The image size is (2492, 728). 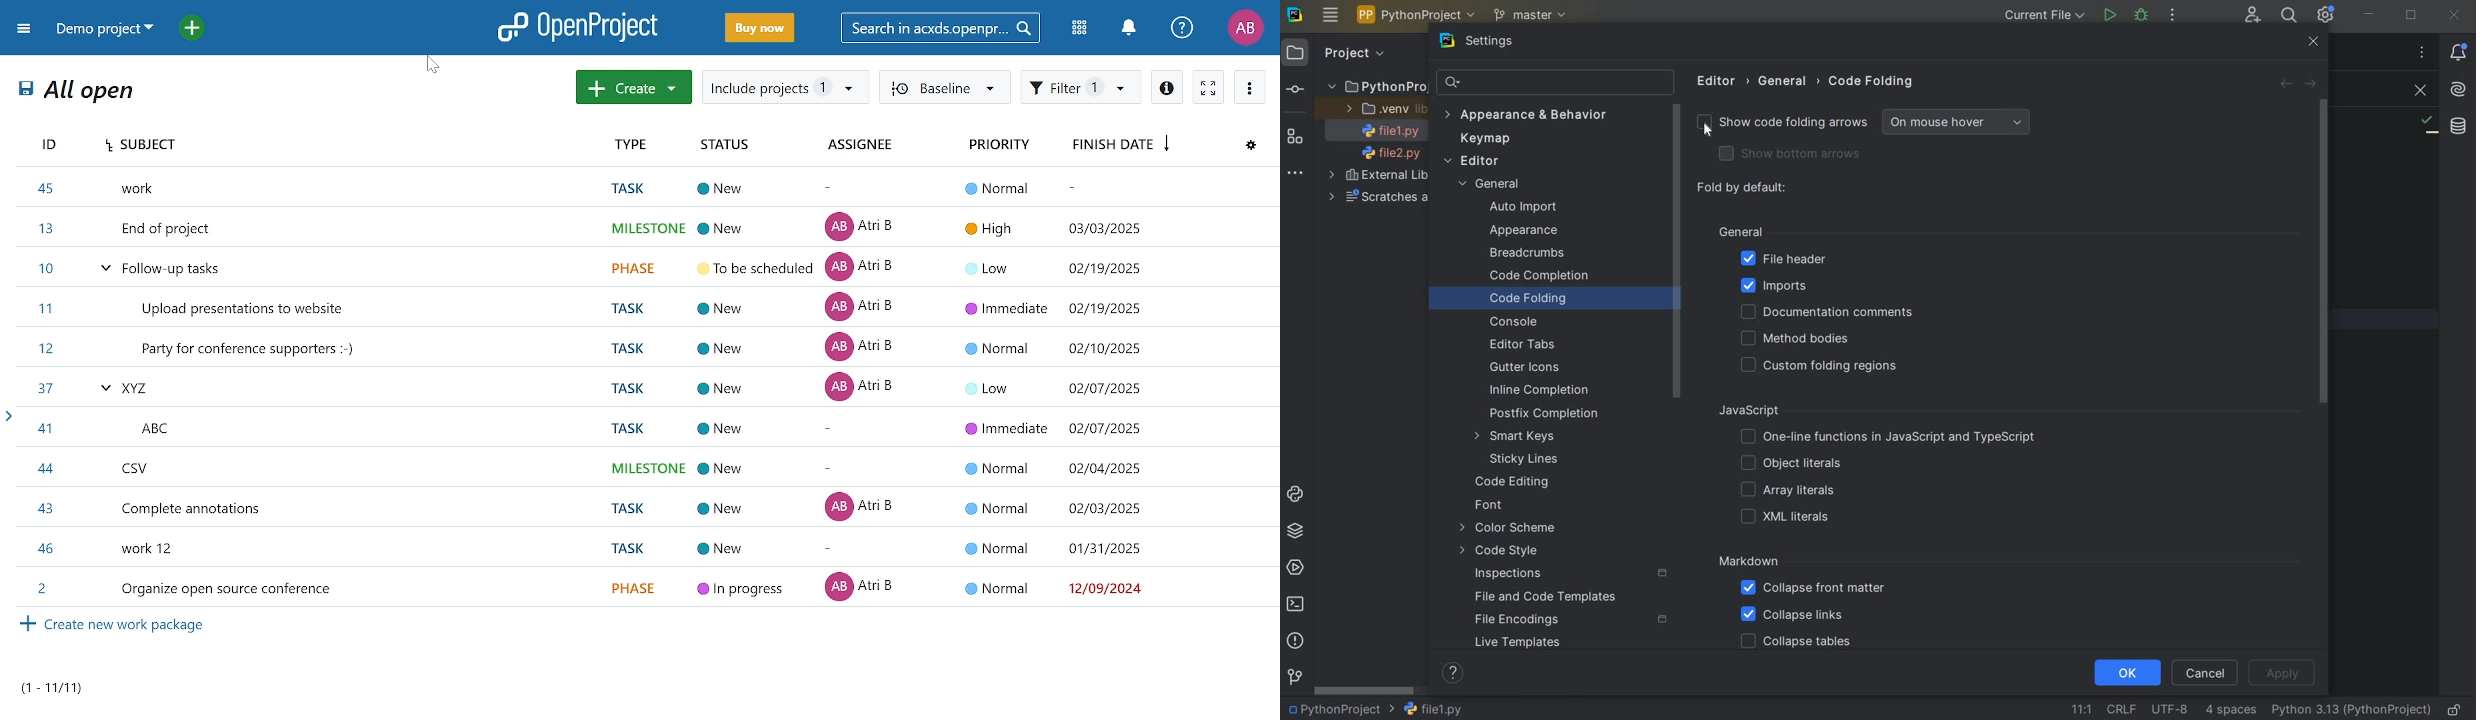 What do you see at coordinates (1337, 54) in the screenshot?
I see `PROJECT` at bounding box center [1337, 54].